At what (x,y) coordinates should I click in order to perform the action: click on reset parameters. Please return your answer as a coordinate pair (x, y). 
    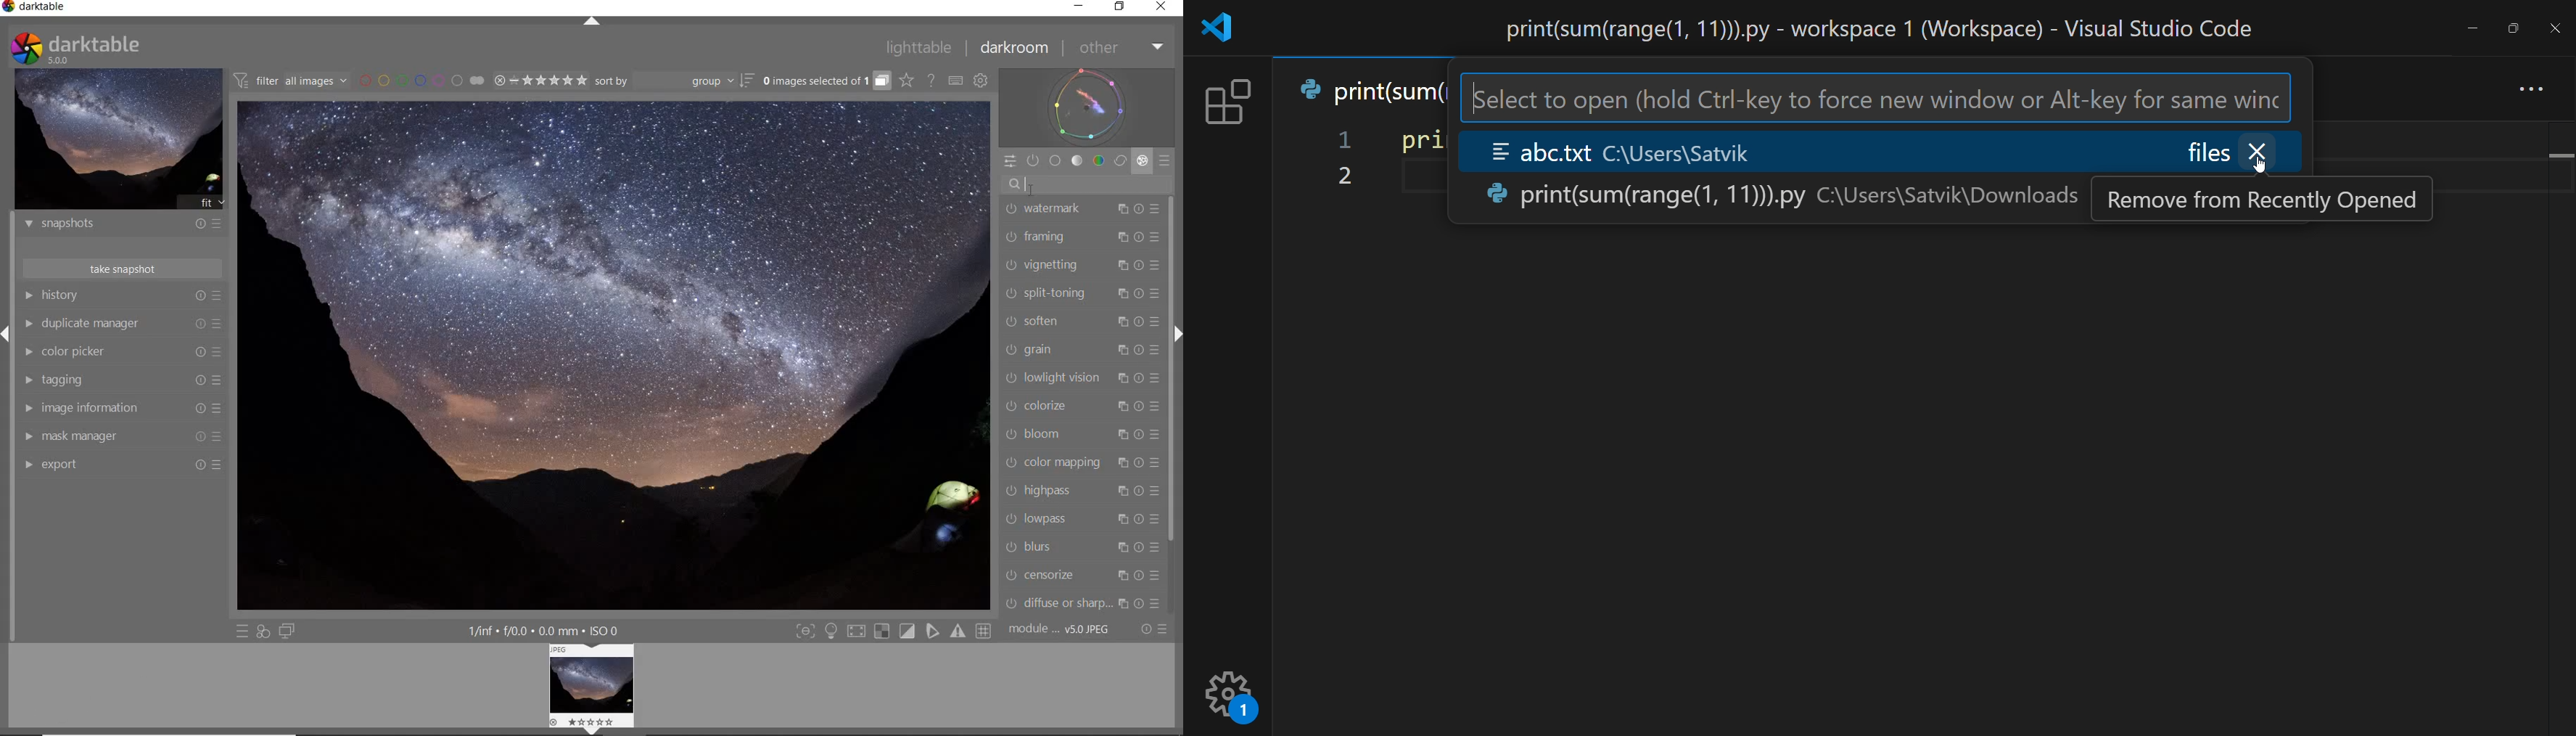
    Looking at the image, I should click on (1141, 376).